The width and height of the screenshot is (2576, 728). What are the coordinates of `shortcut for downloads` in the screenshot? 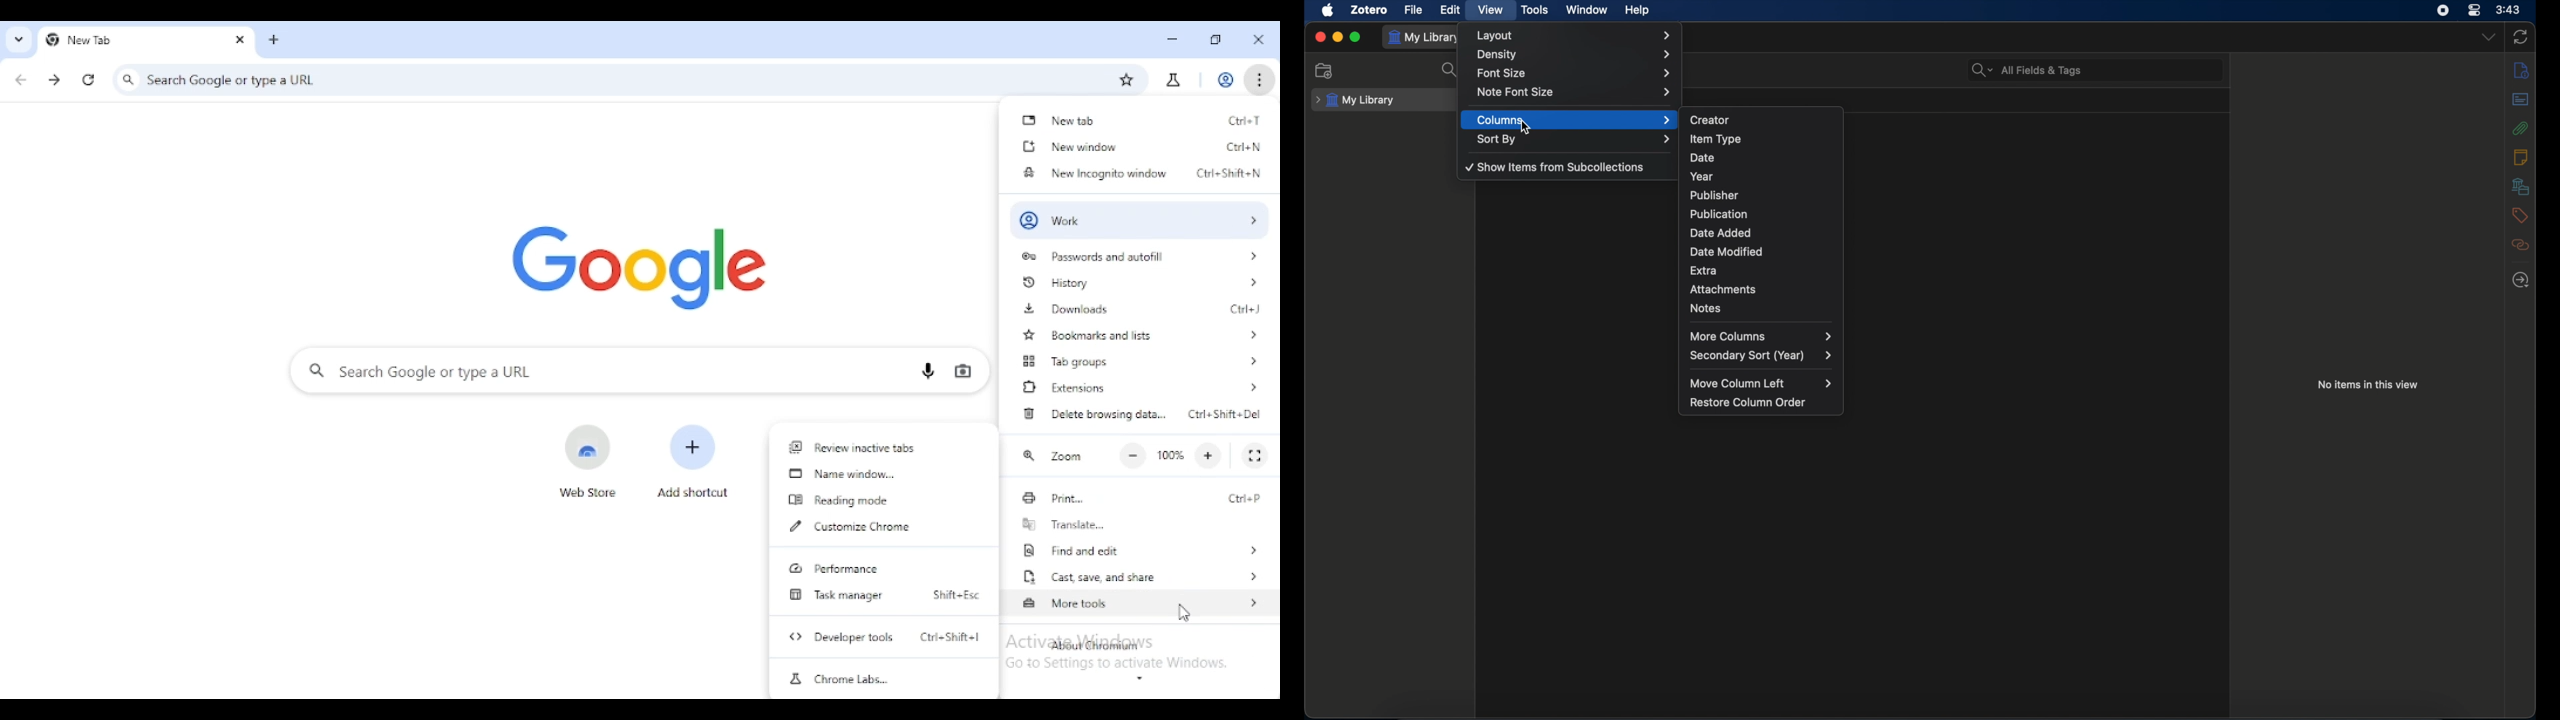 It's located at (1242, 308).